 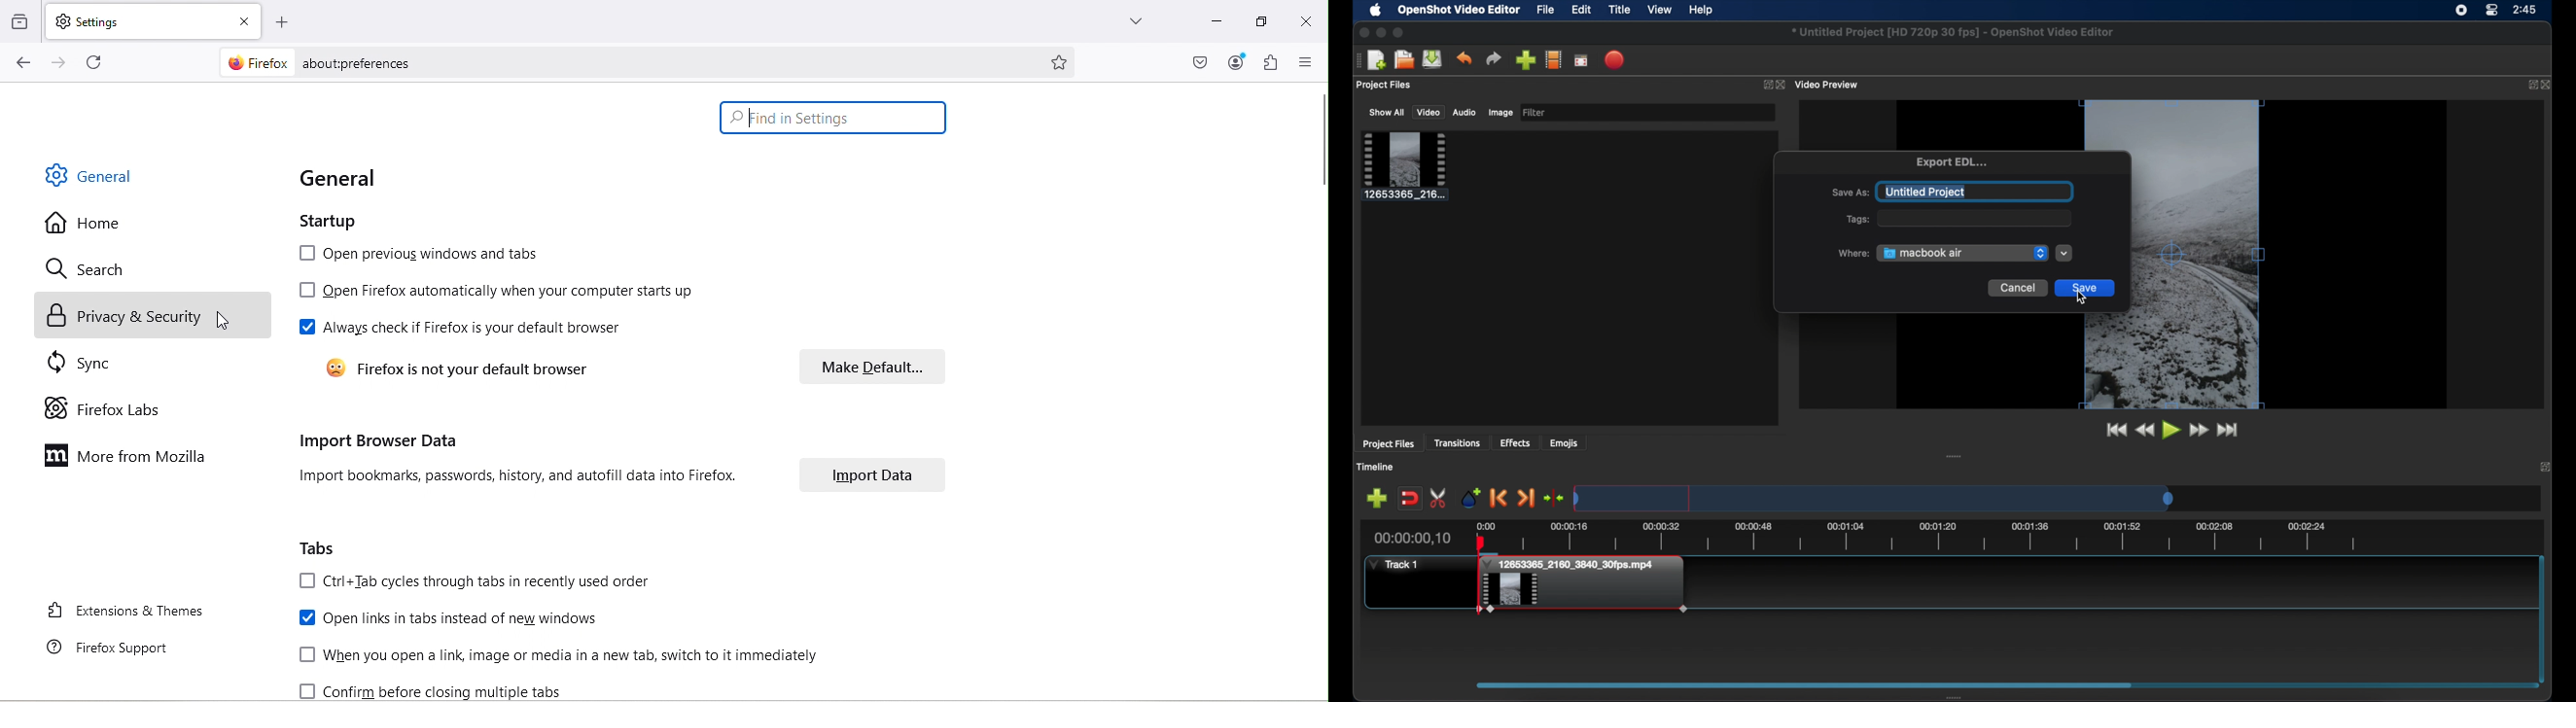 What do you see at coordinates (1856, 219) in the screenshot?
I see `tags:` at bounding box center [1856, 219].